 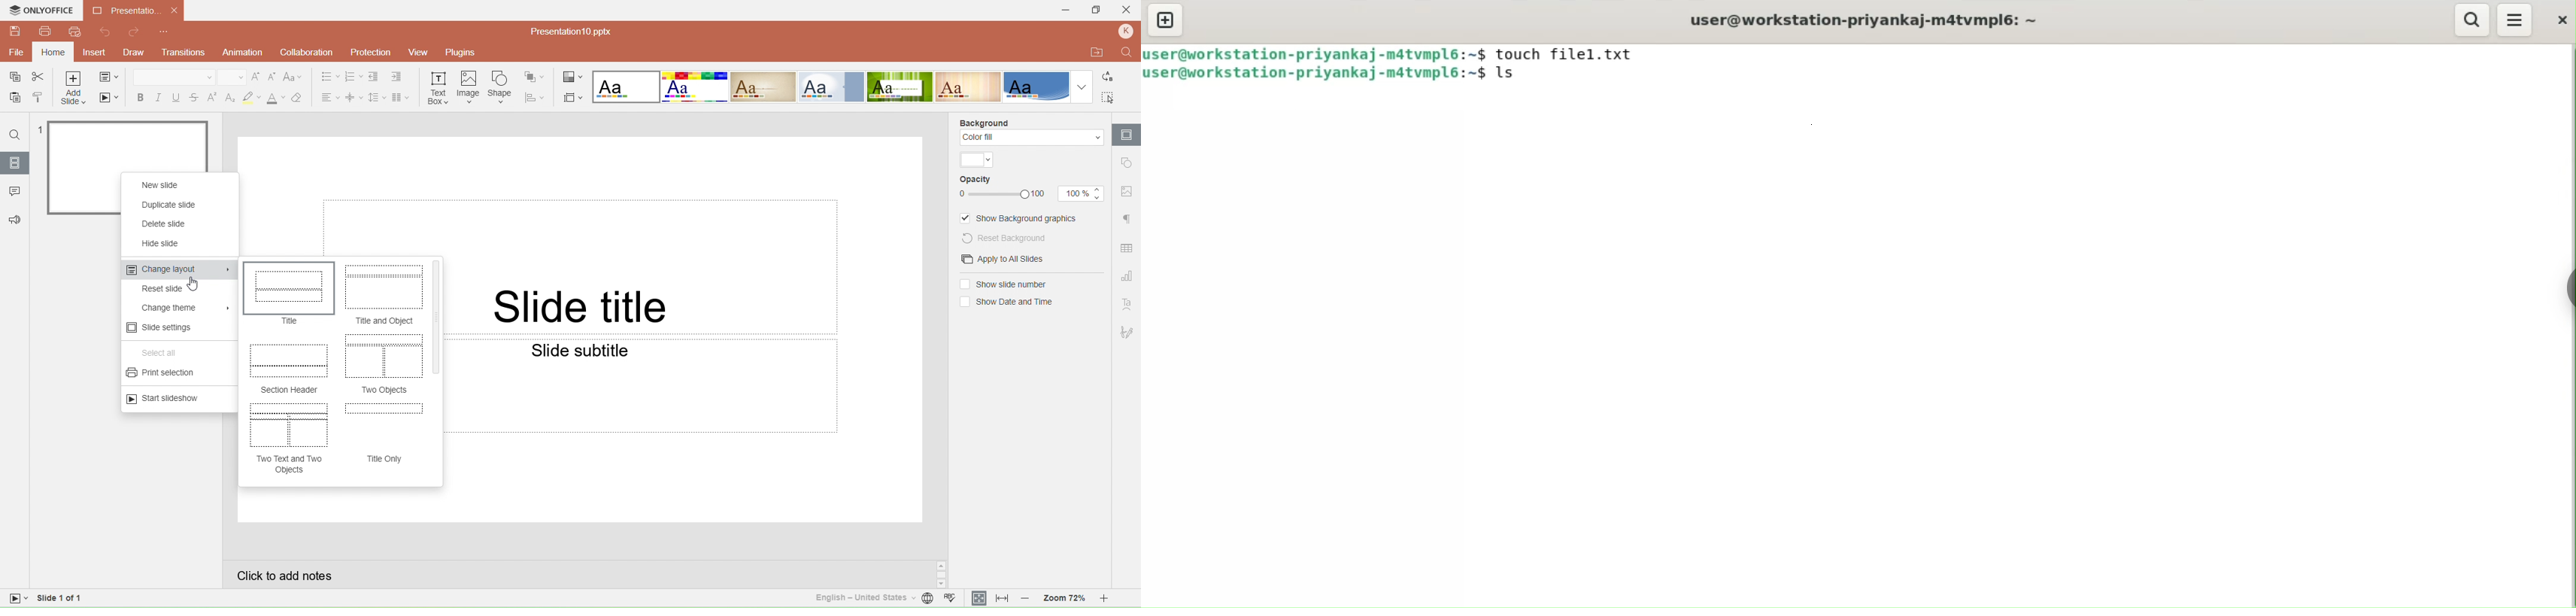 I want to click on Section Header, so click(x=288, y=389).